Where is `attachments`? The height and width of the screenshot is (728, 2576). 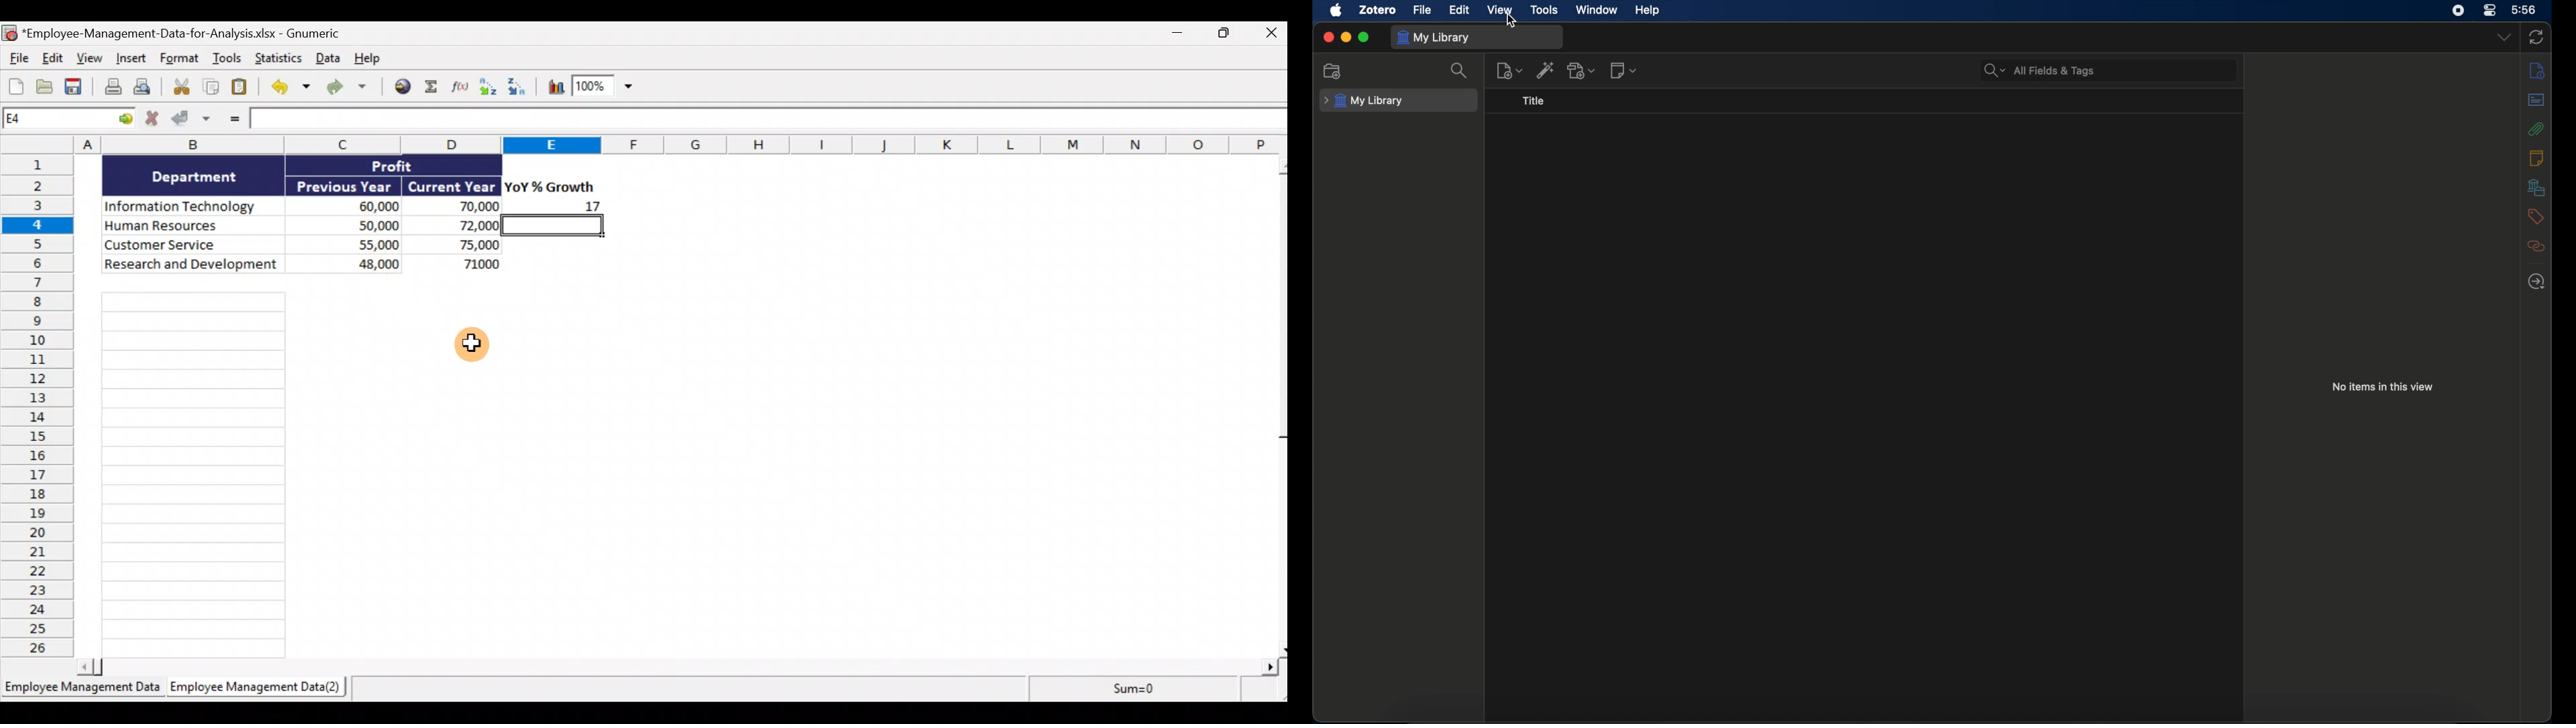
attachments is located at coordinates (2536, 129).